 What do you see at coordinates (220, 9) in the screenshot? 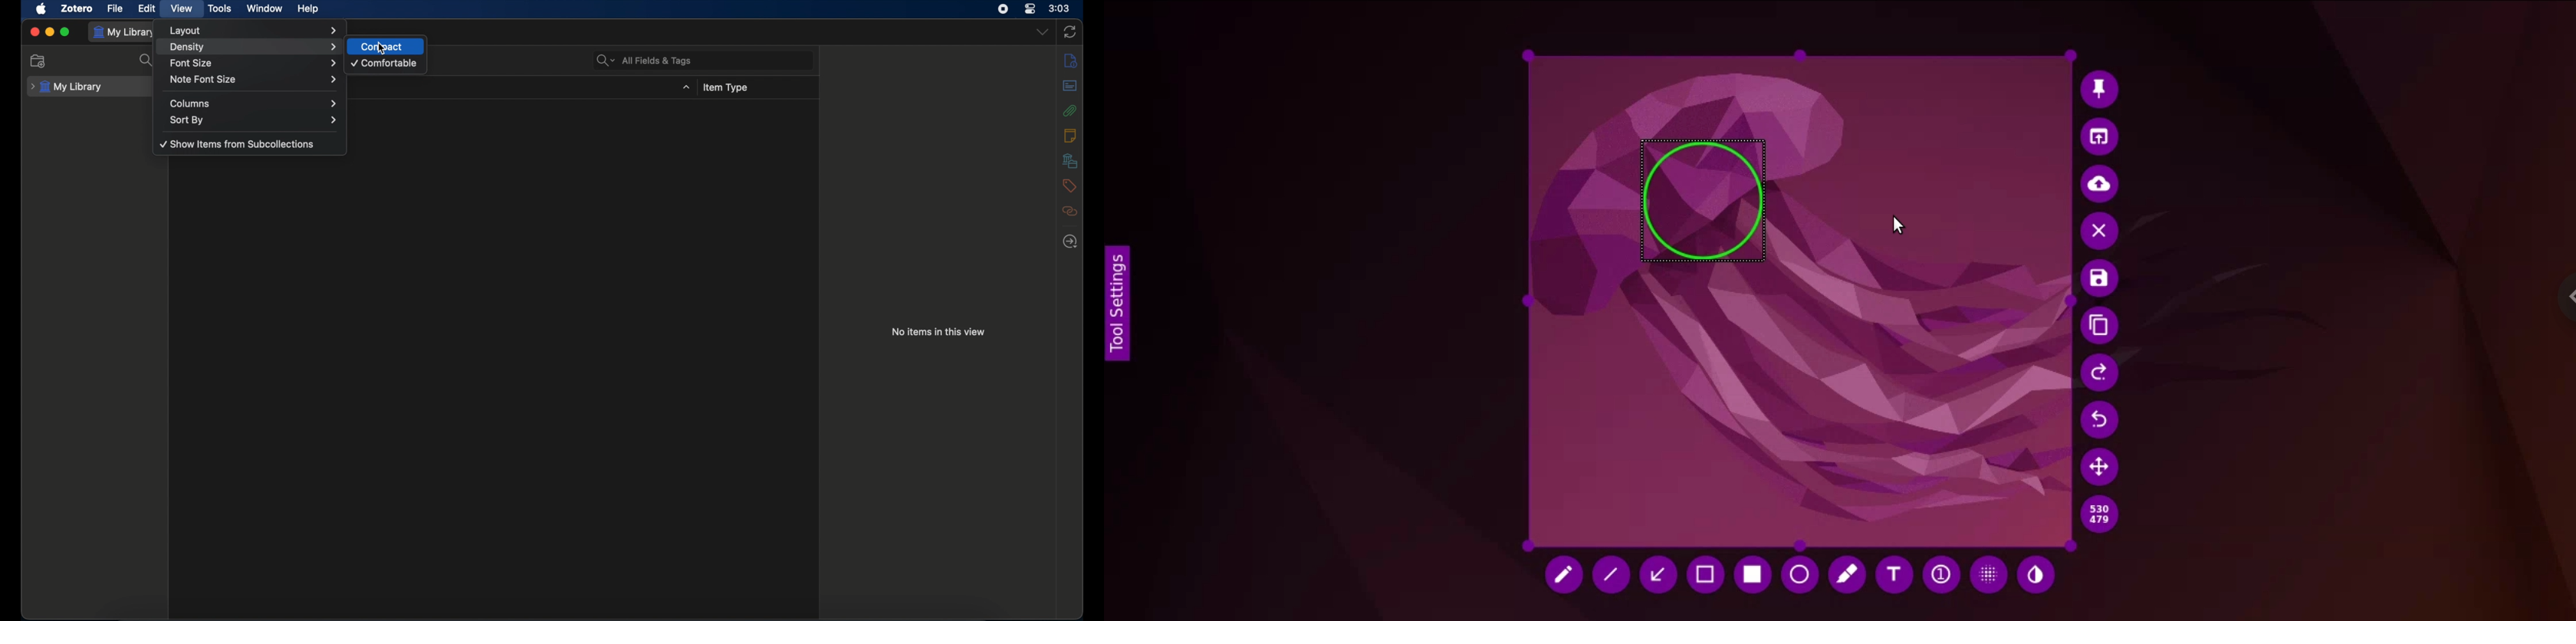
I see `tools` at bounding box center [220, 9].